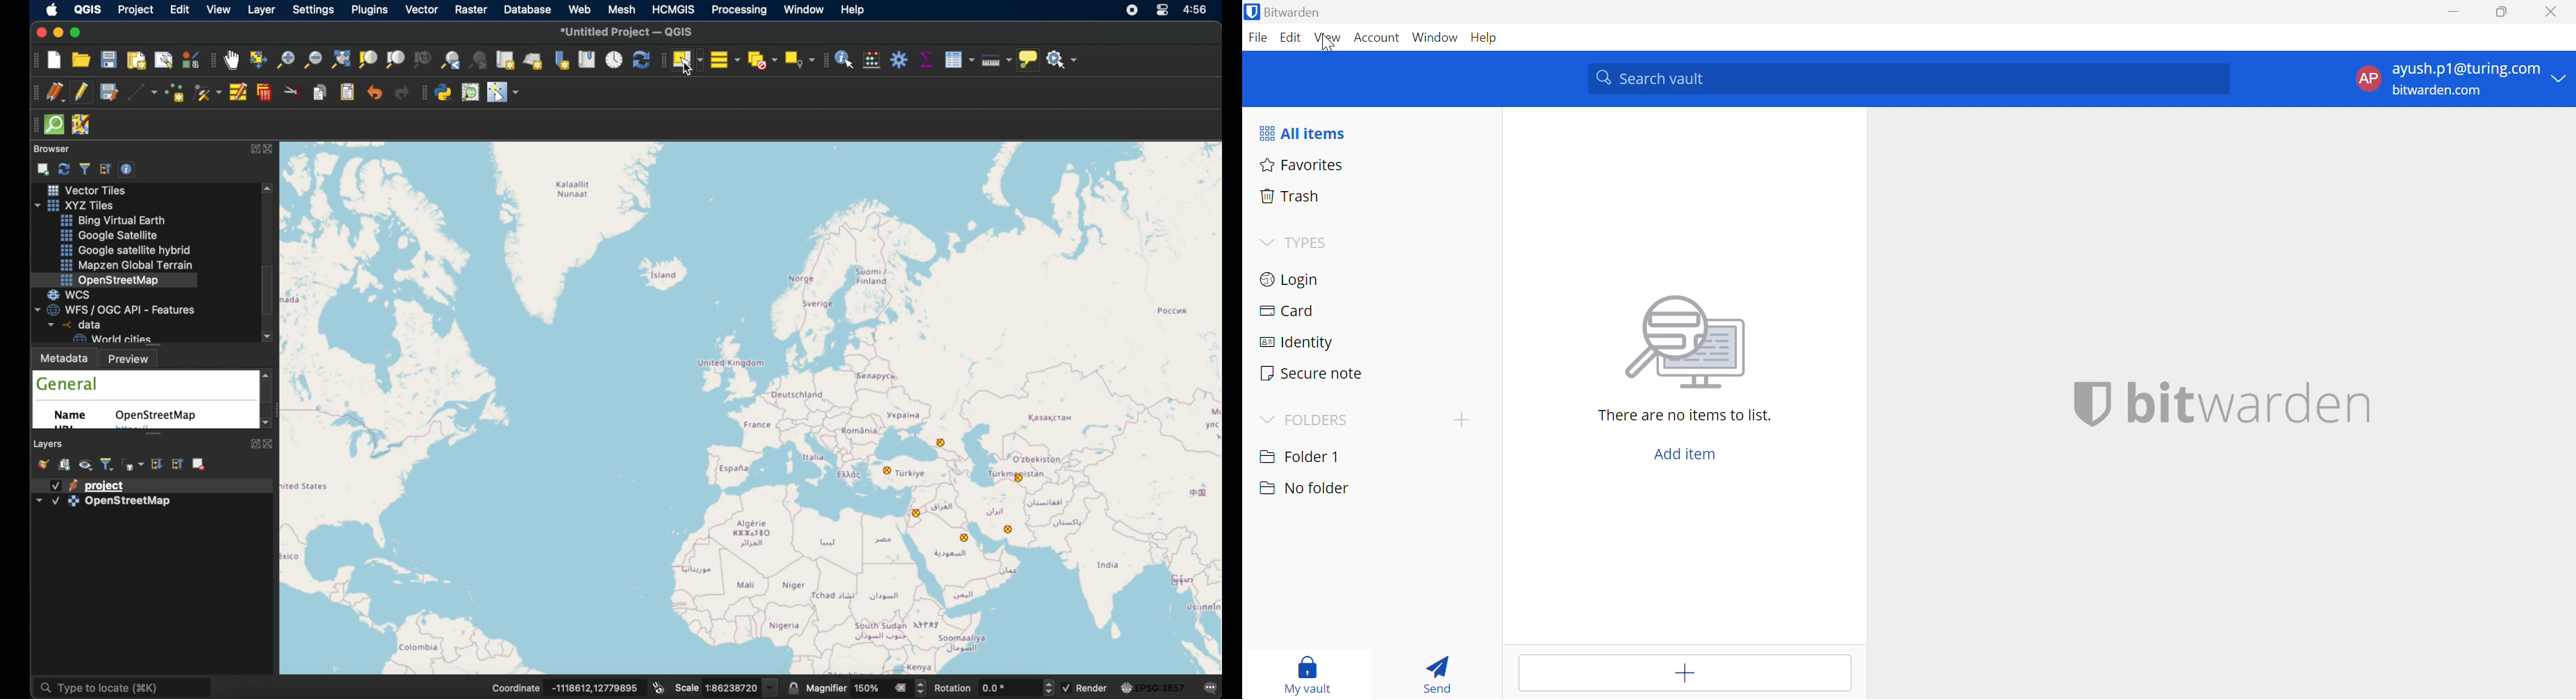  Describe the element at coordinates (1485, 38) in the screenshot. I see `Help` at that location.